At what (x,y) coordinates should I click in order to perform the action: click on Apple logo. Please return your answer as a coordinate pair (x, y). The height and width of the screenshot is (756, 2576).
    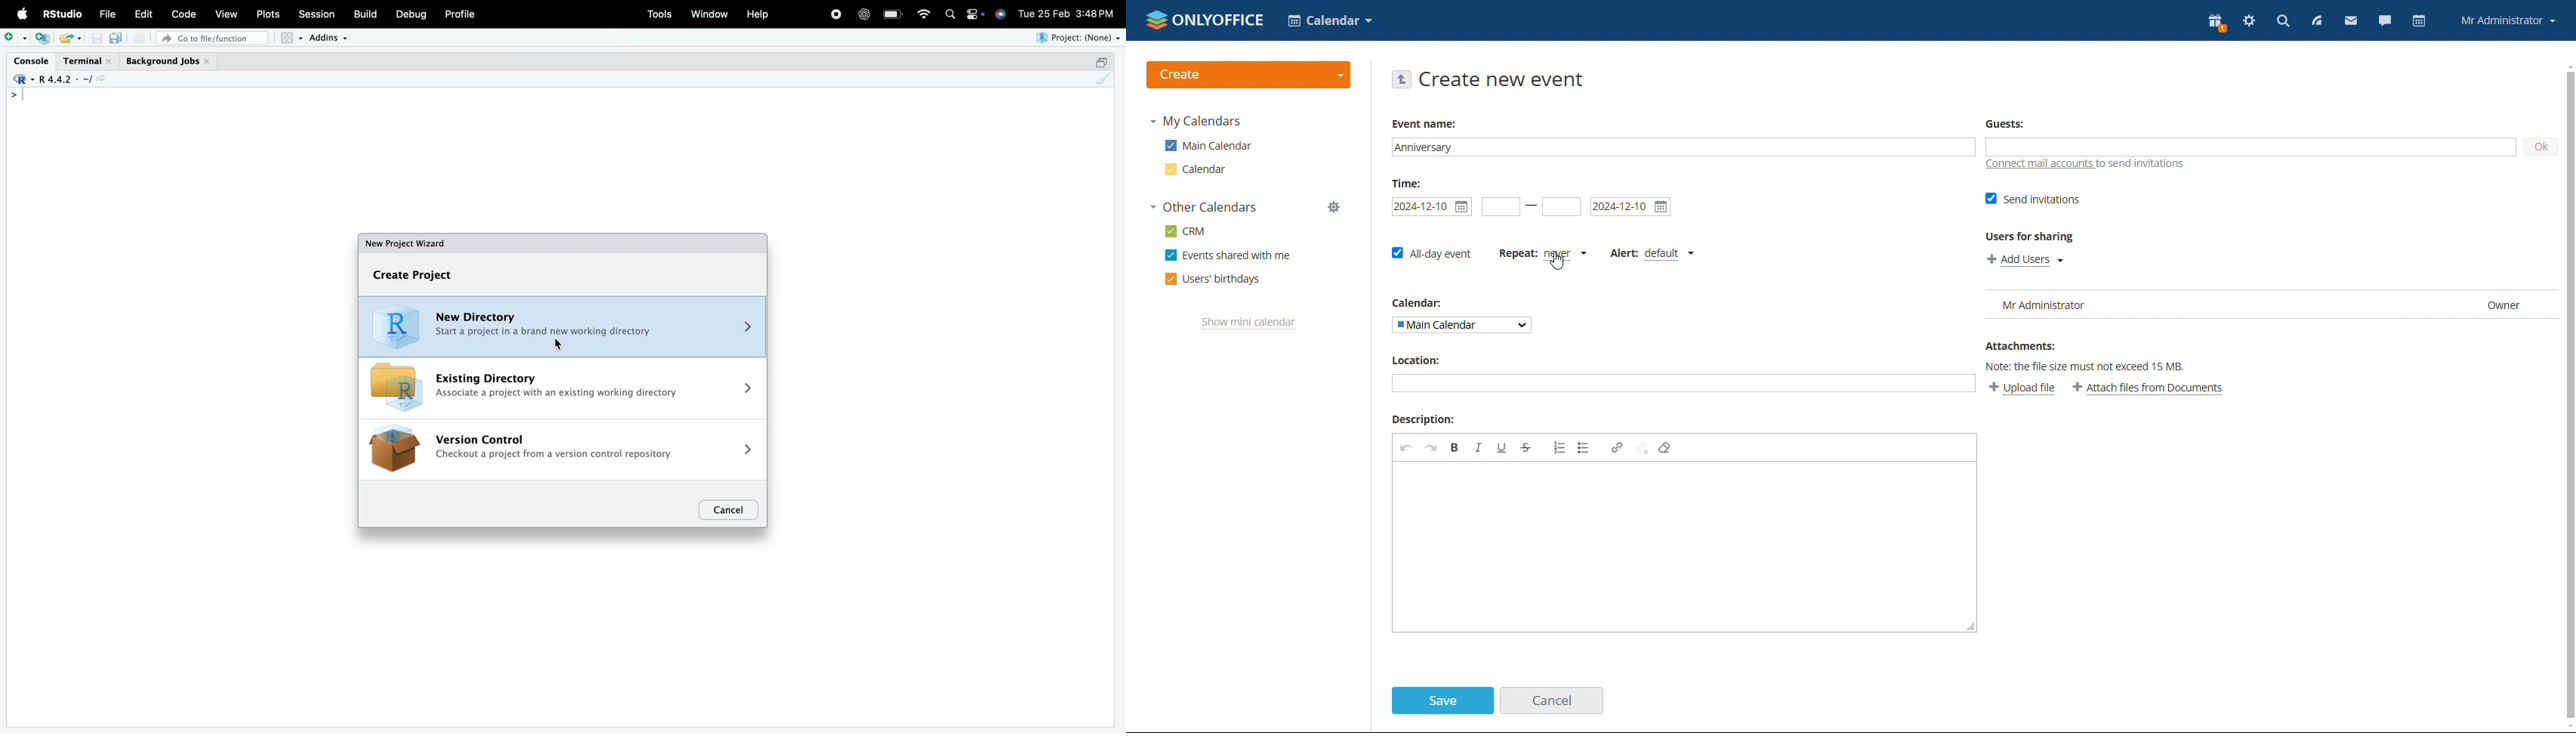
    Looking at the image, I should click on (23, 14).